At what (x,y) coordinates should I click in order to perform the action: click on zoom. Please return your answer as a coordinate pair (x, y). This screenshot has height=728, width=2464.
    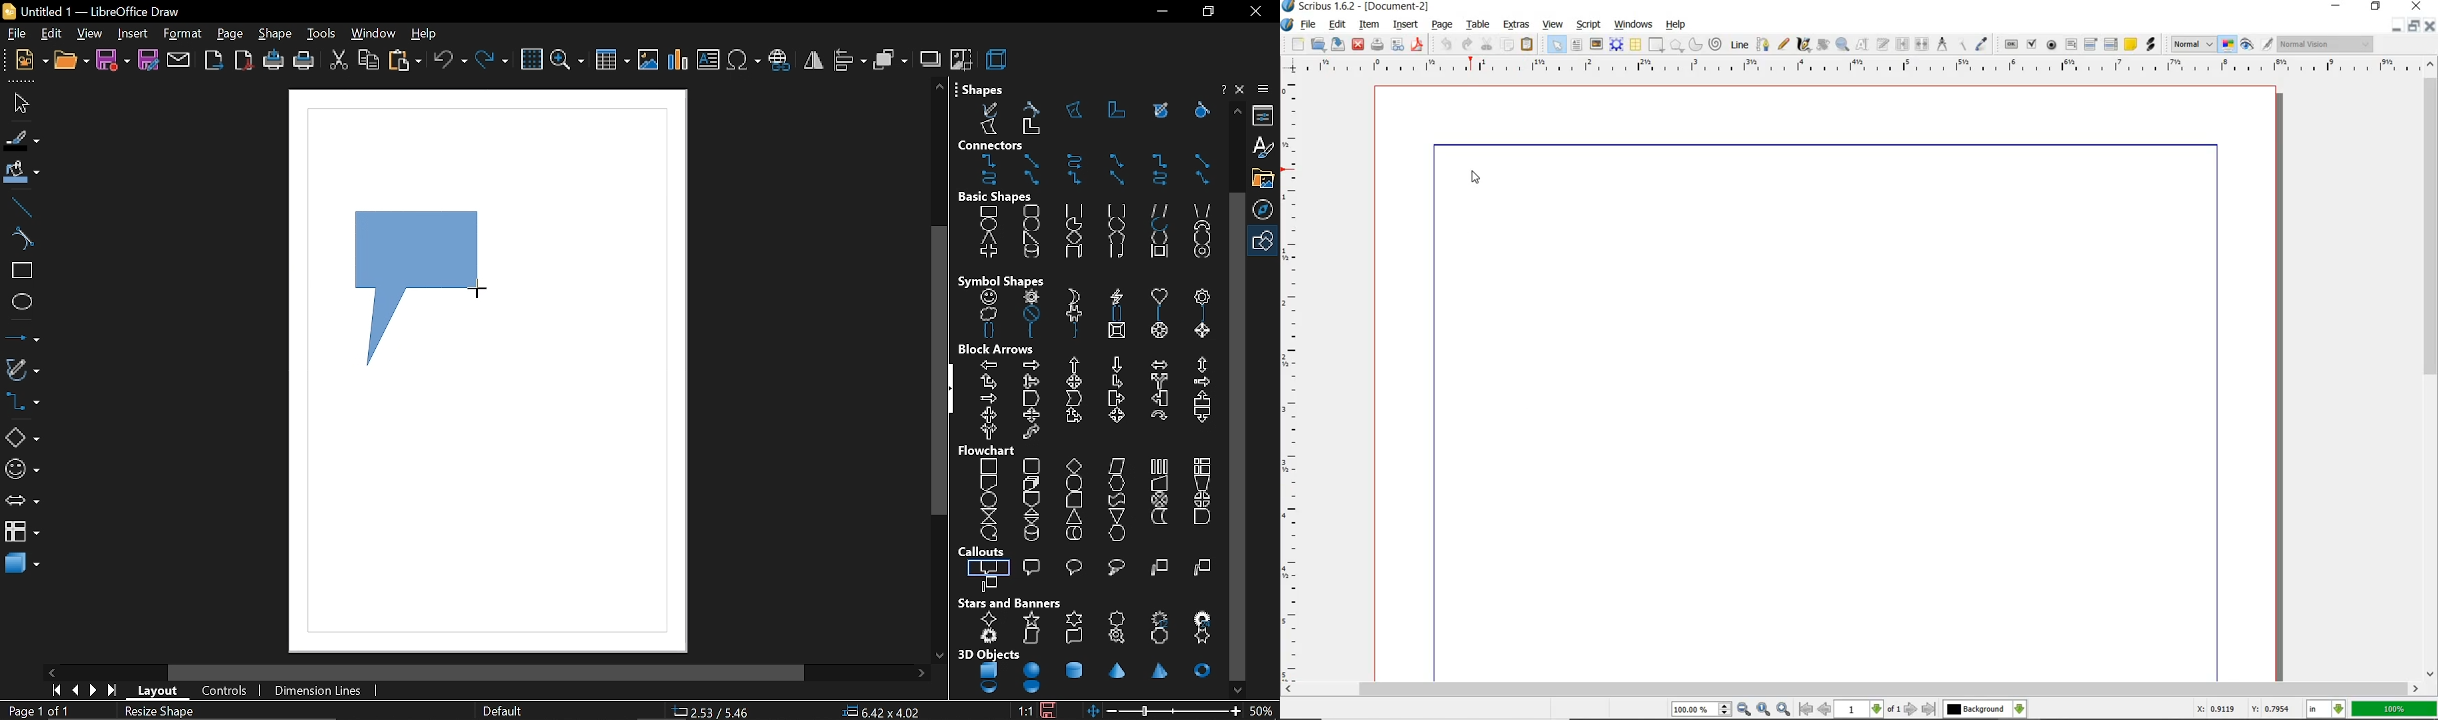
    Looking at the image, I should click on (568, 61).